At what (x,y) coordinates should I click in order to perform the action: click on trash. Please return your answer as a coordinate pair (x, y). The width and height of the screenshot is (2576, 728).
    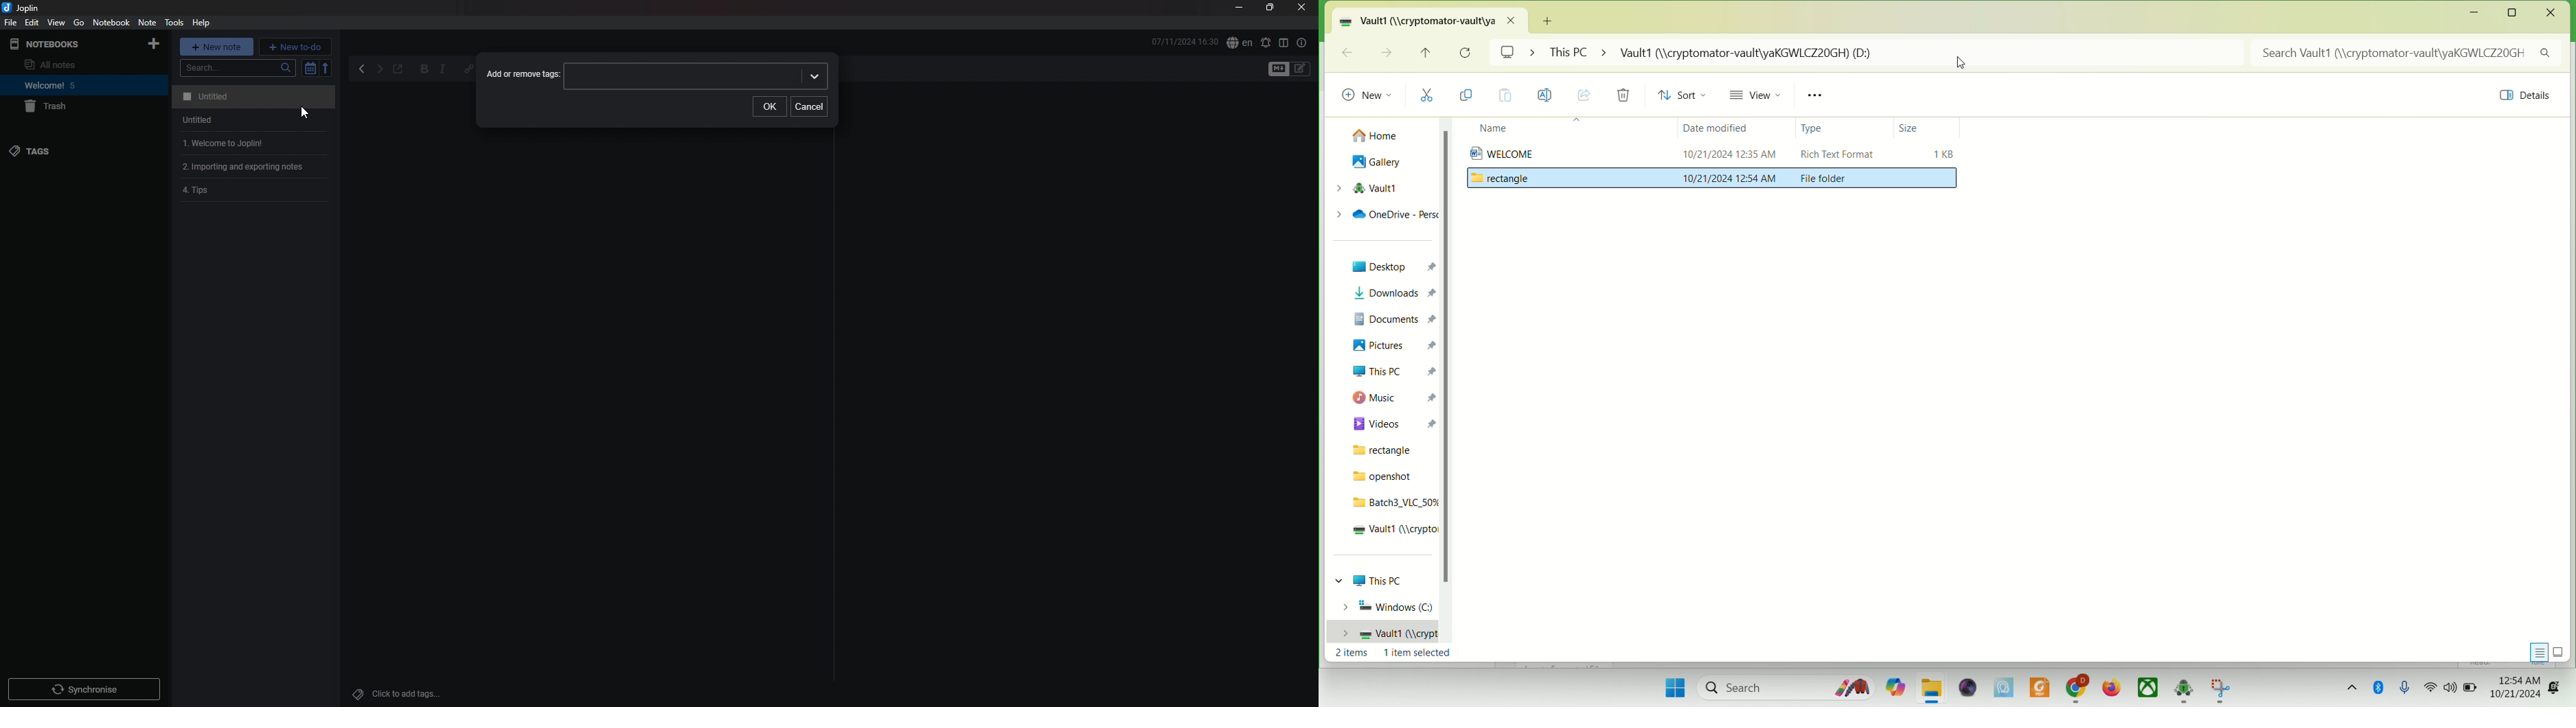
    Looking at the image, I should click on (73, 107).